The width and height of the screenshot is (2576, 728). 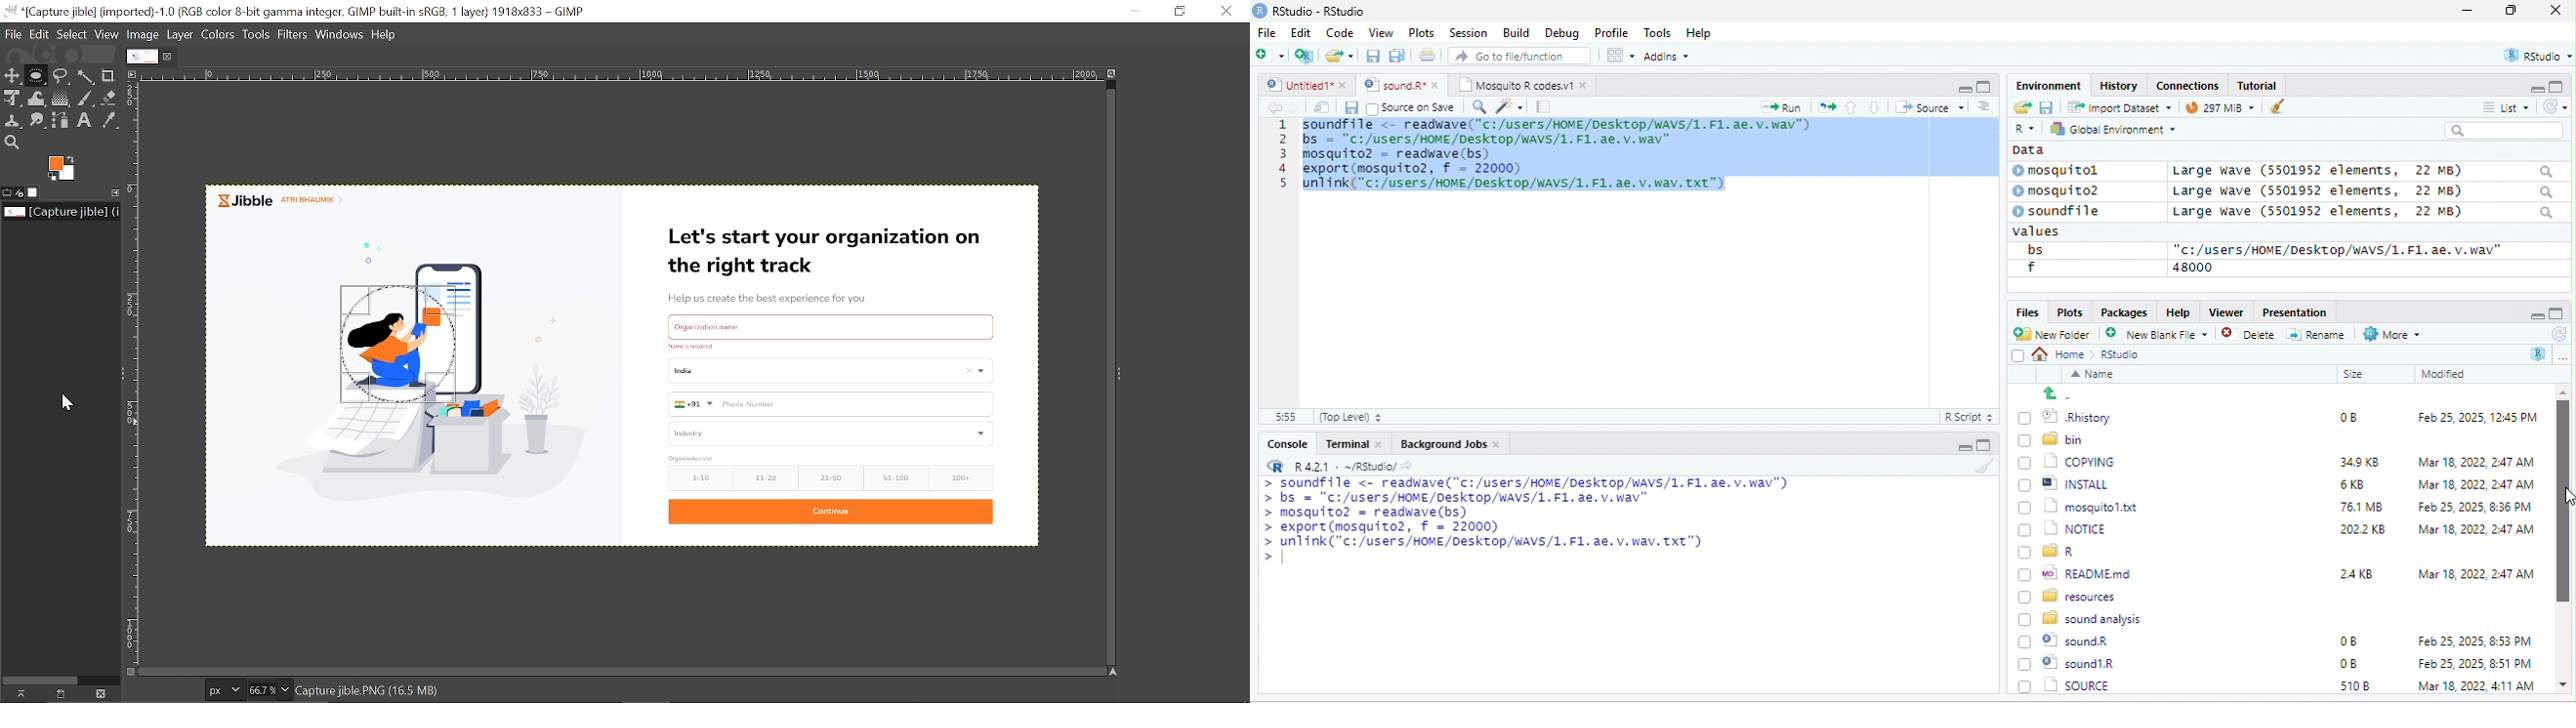 What do you see at coordinates (1562, 32) in the screenshot?
I see `Debug` at bounding box center [1562, 32].